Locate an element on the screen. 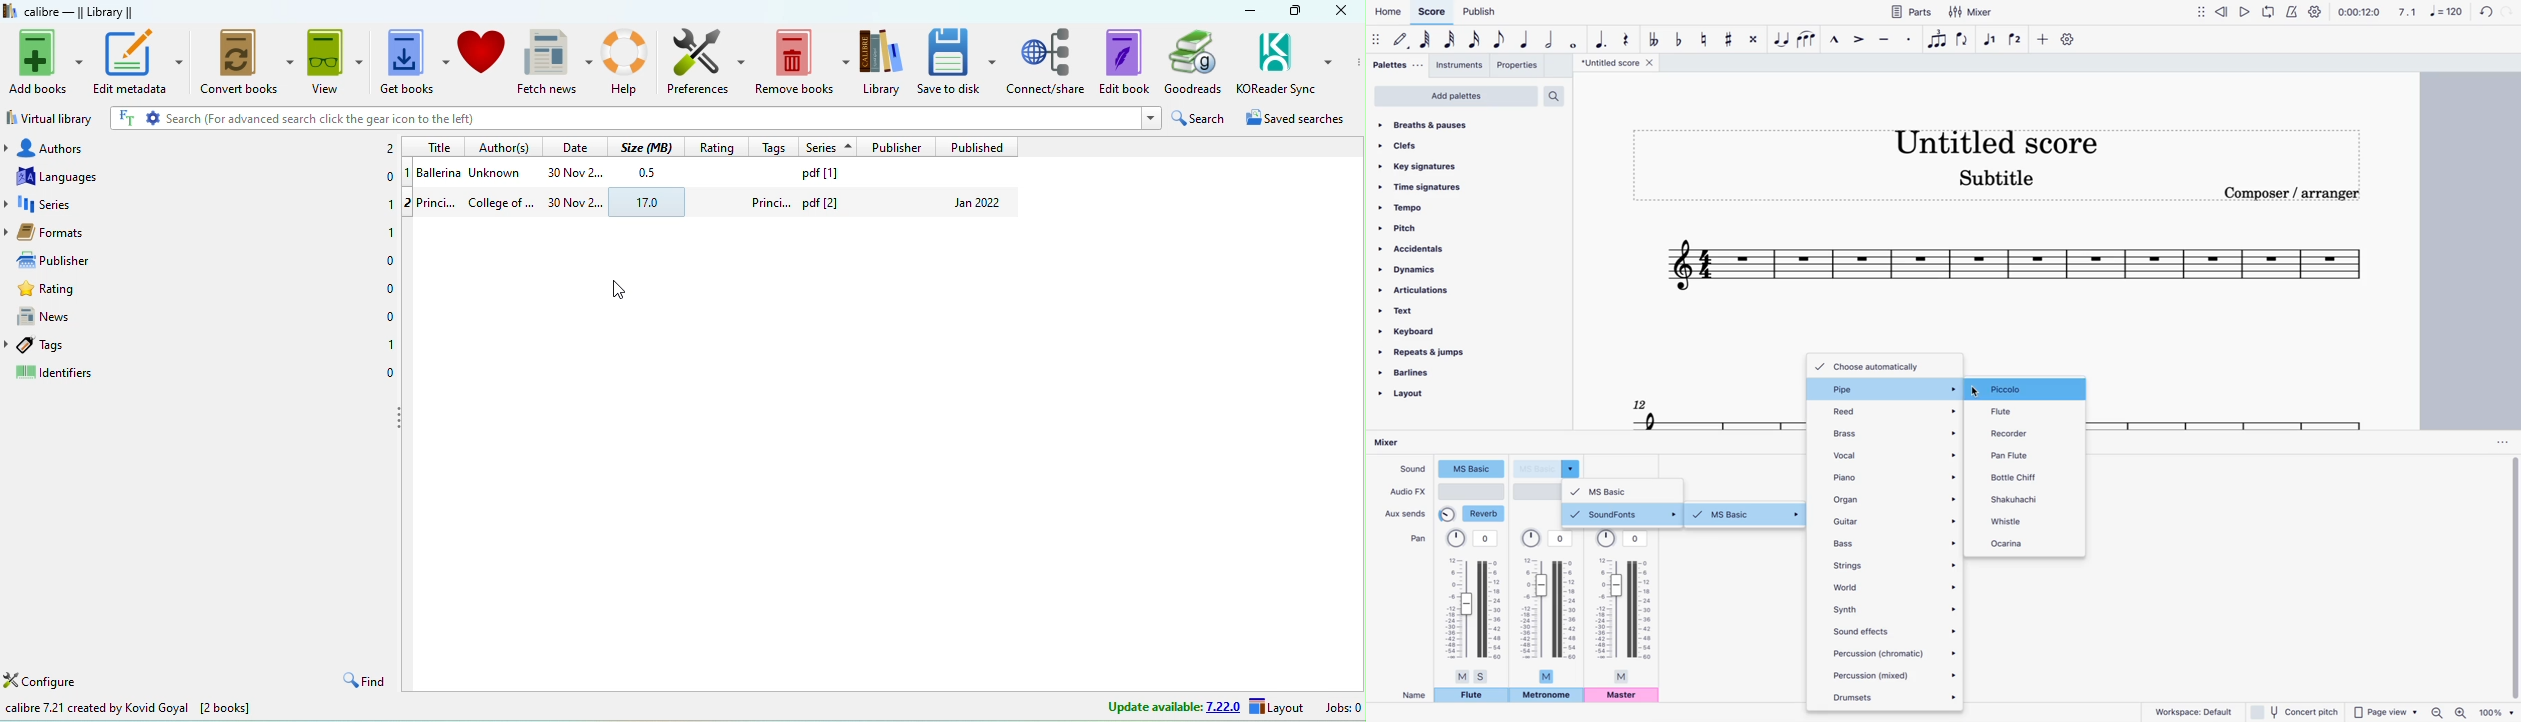  add palettes is located at coordinates (1455, 96).